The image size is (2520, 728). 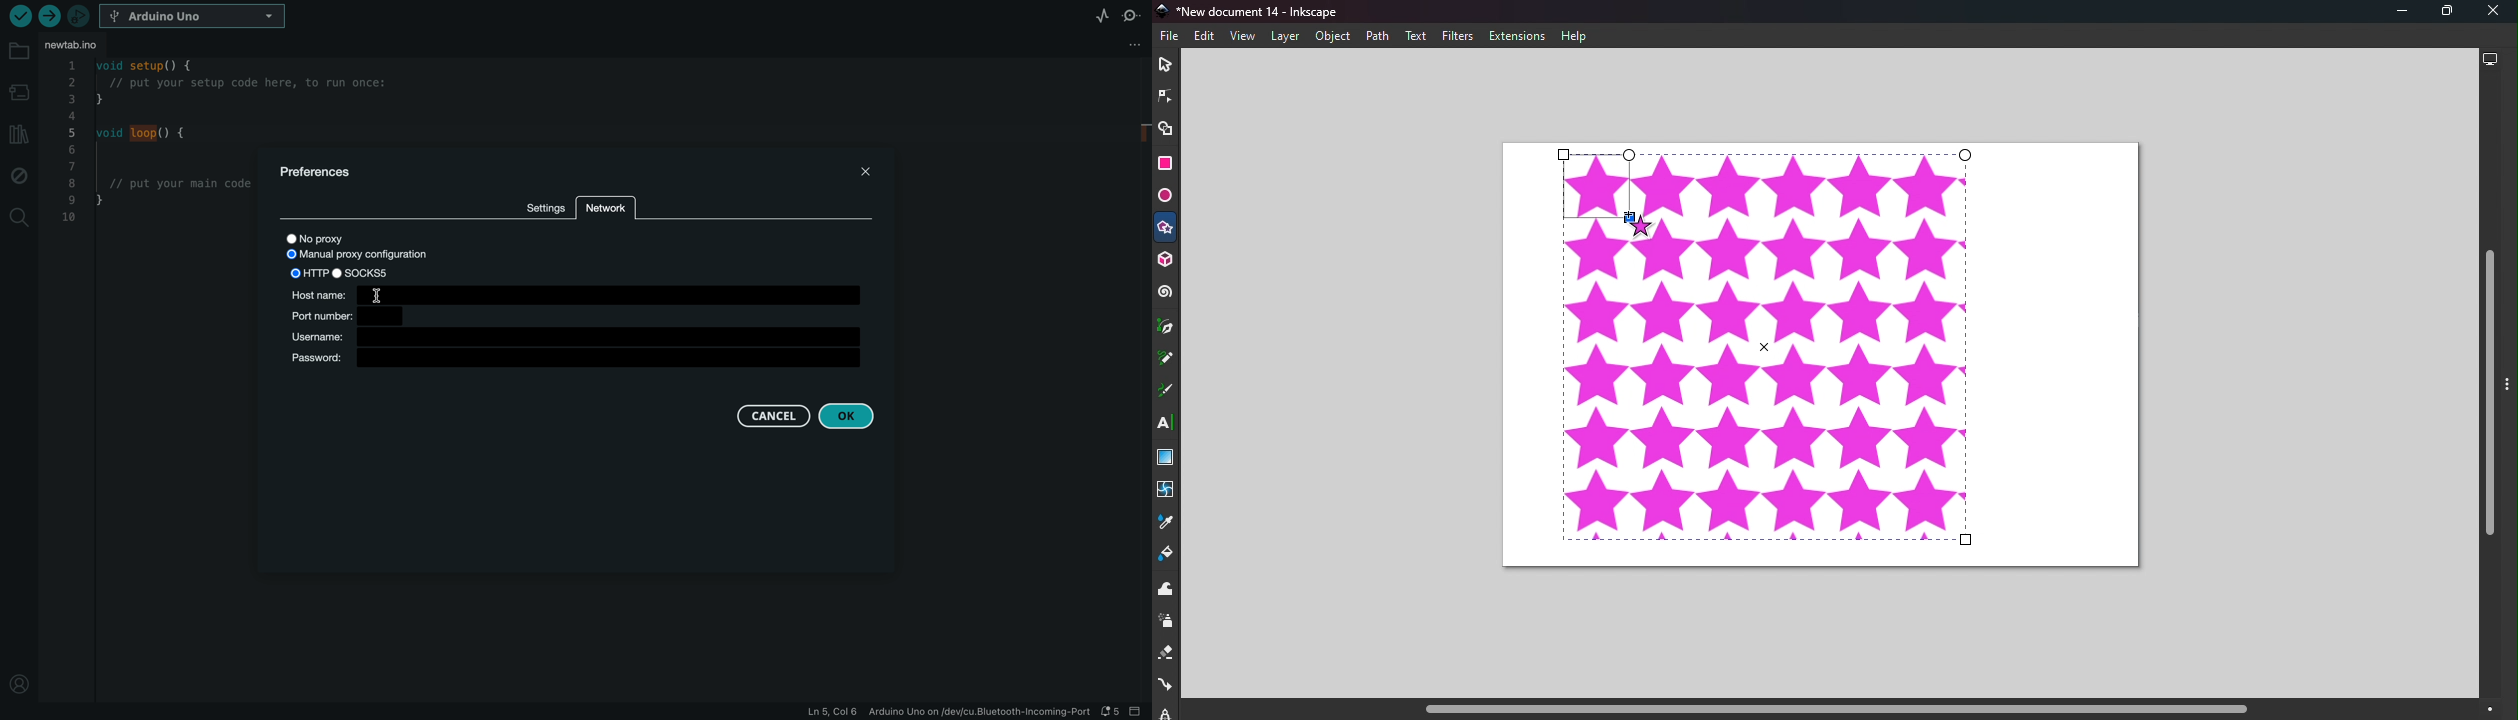 I want to click on cancel, so click(x=767, y=416).